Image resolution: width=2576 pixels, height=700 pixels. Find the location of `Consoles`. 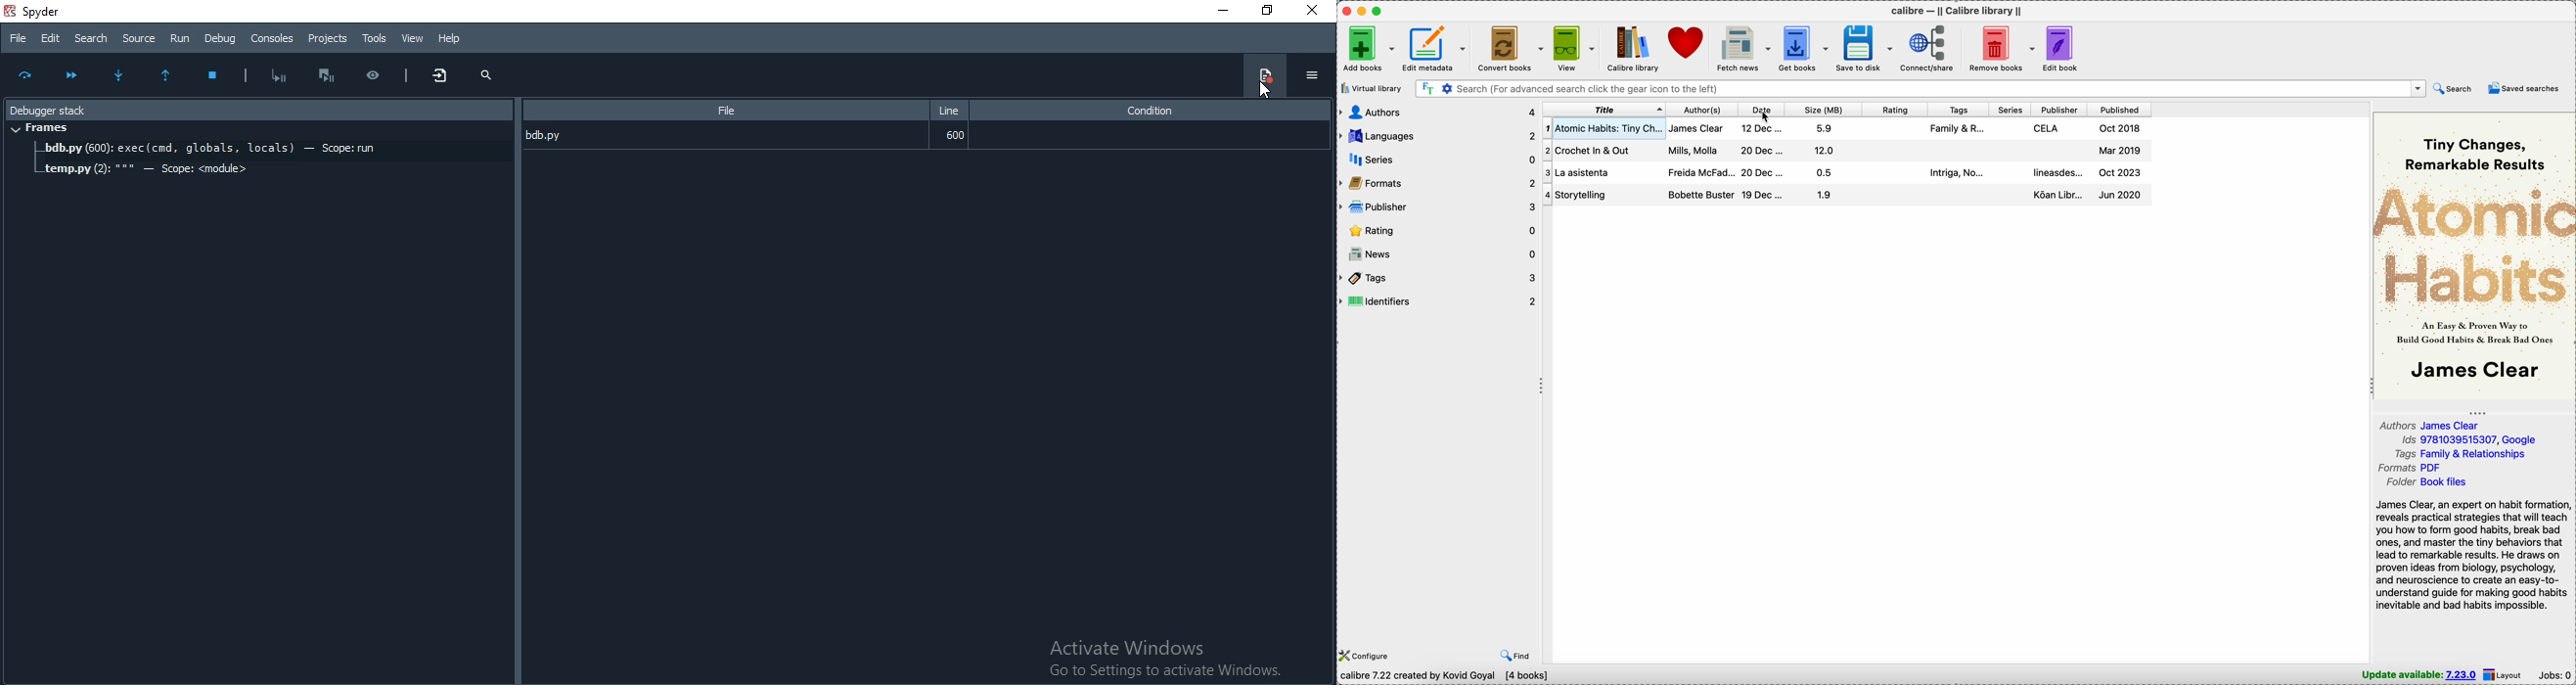

Consoles is located at coordinates (273, 38).